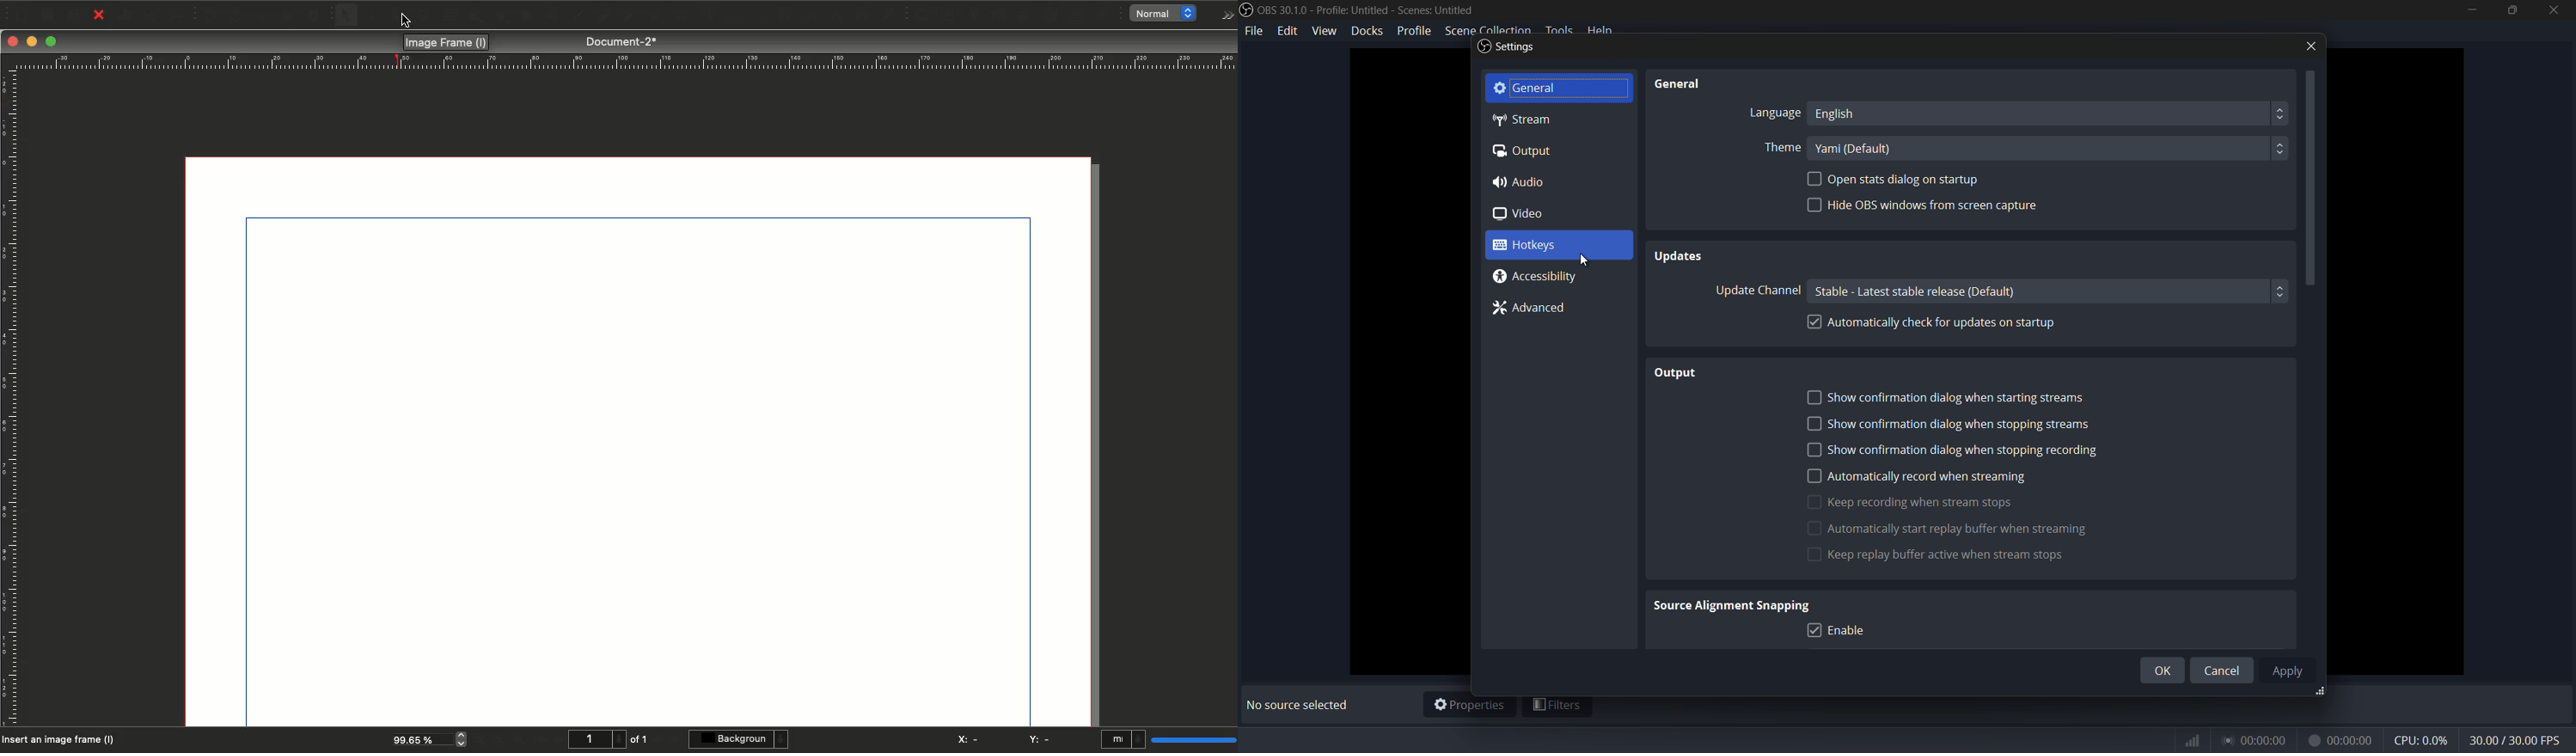 The height and width of the screenshot is (756, 2576). What do you see at coordinates (626, 16) in the screenshot?
I see `Freehand line` at bounding box center [626, 16].